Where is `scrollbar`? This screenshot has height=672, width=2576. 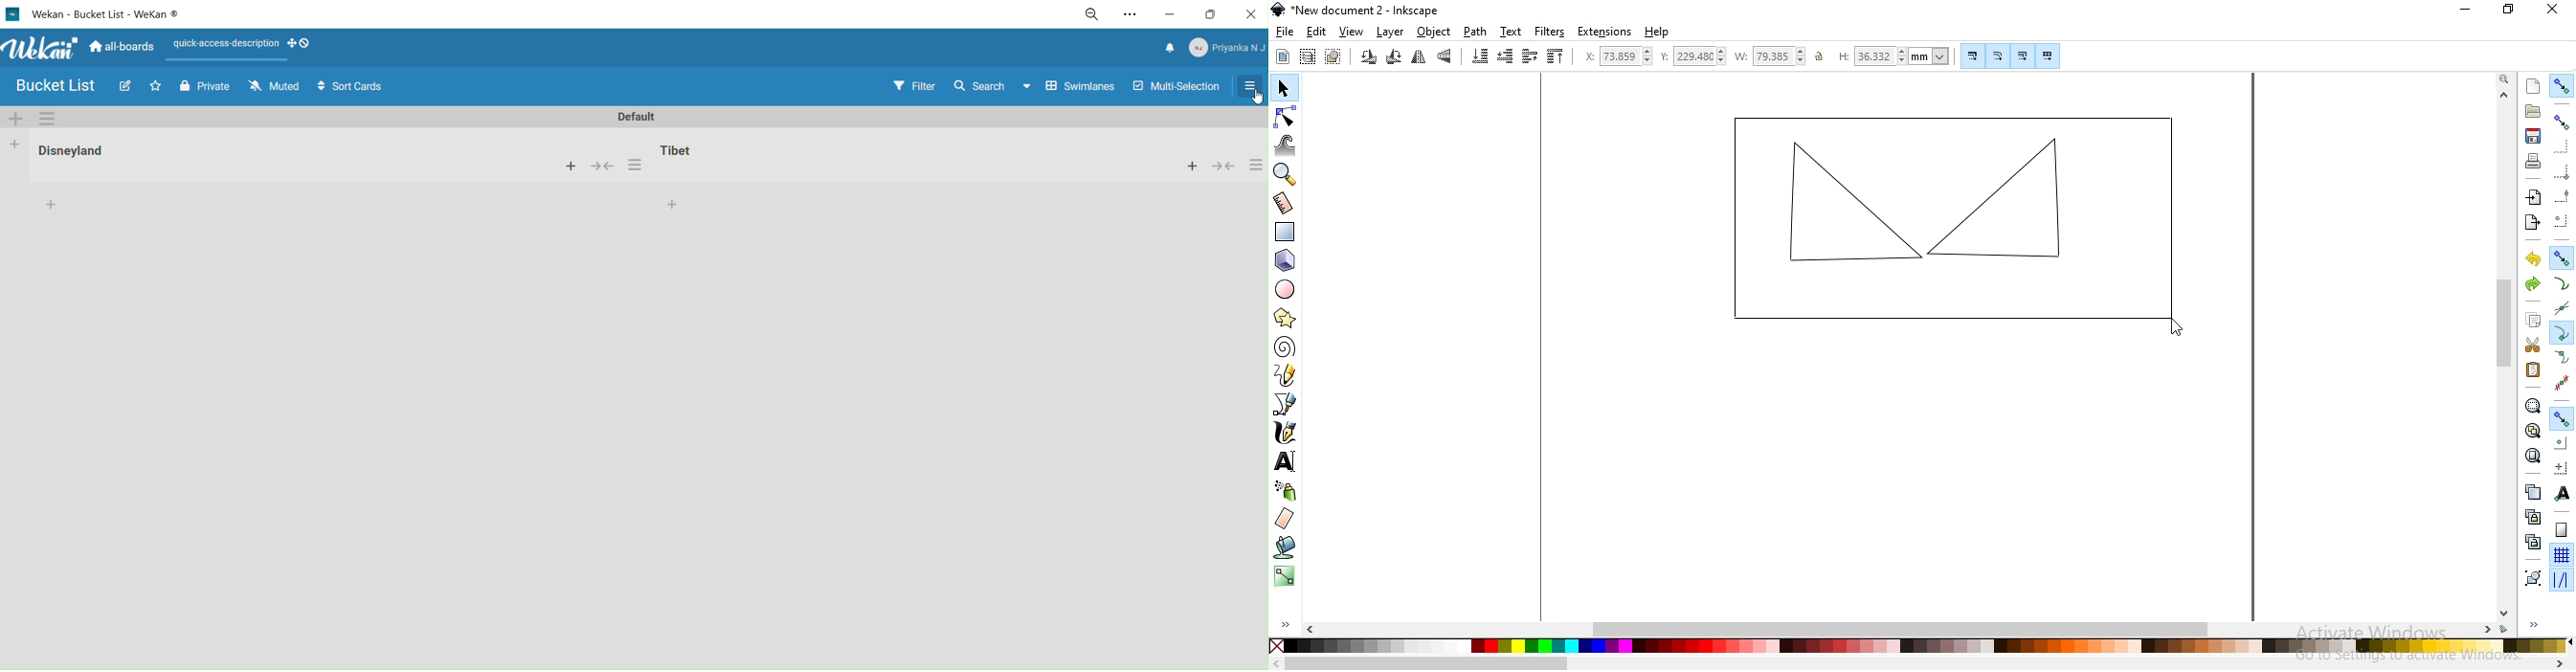
scrollbar is located at coordinates (1916, 663).